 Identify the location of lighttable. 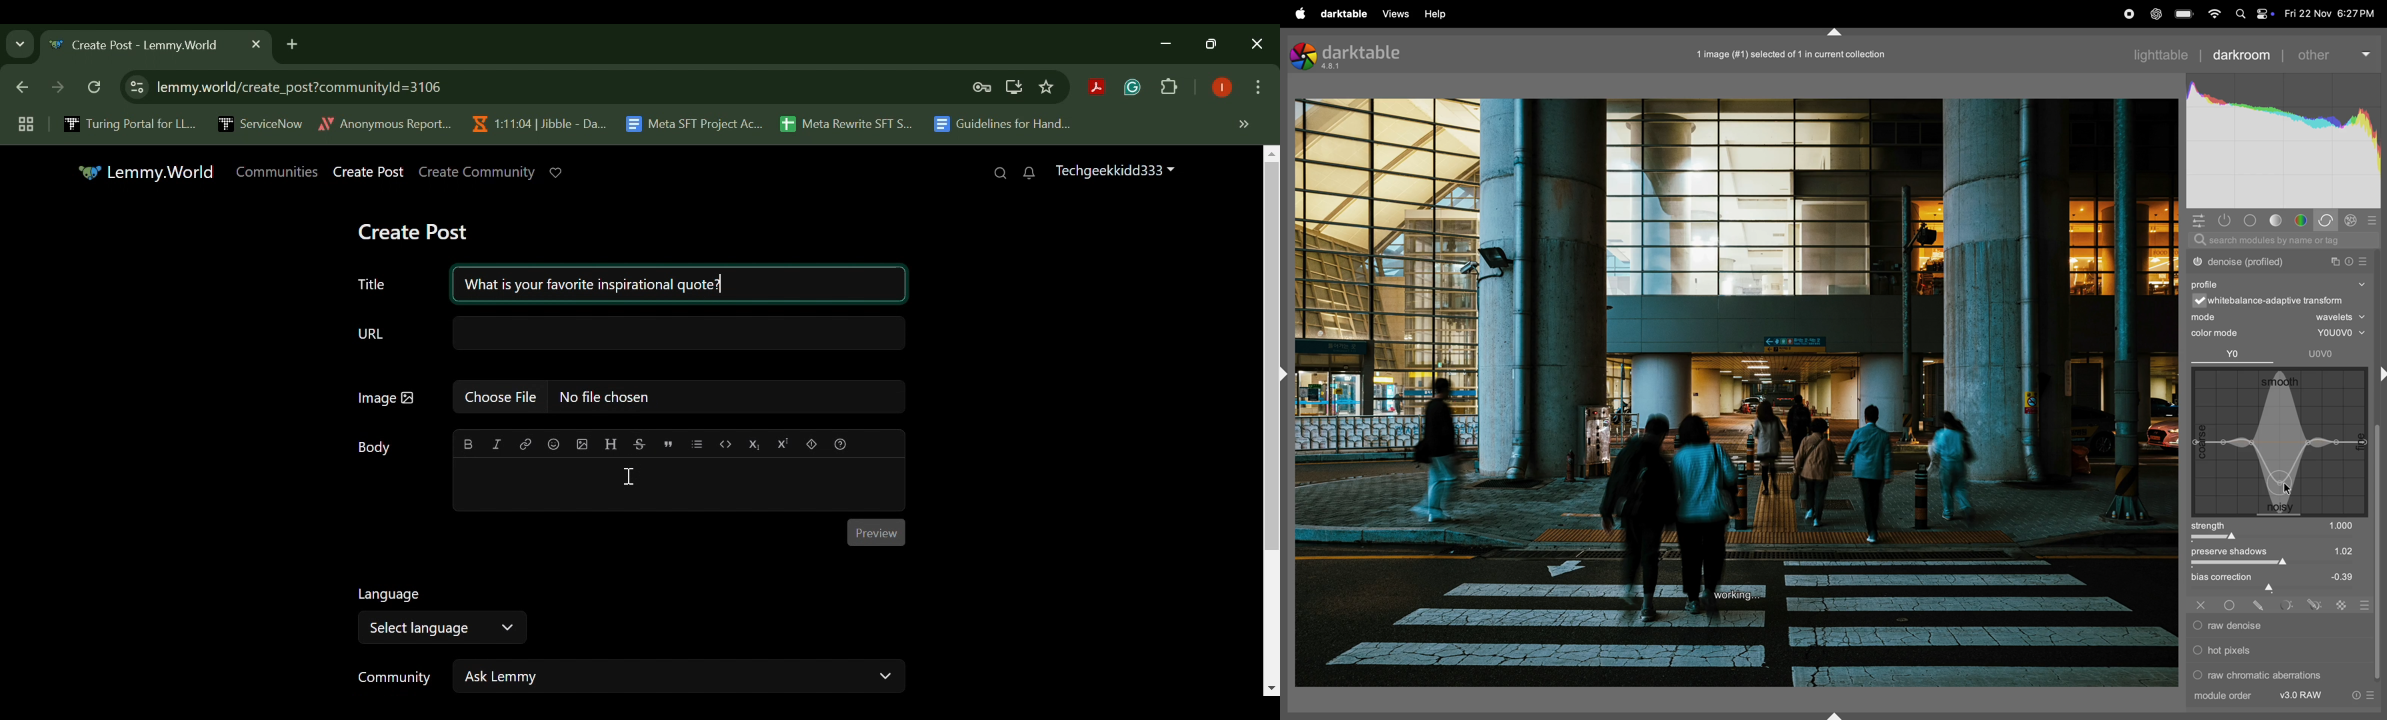
(2160, 55).